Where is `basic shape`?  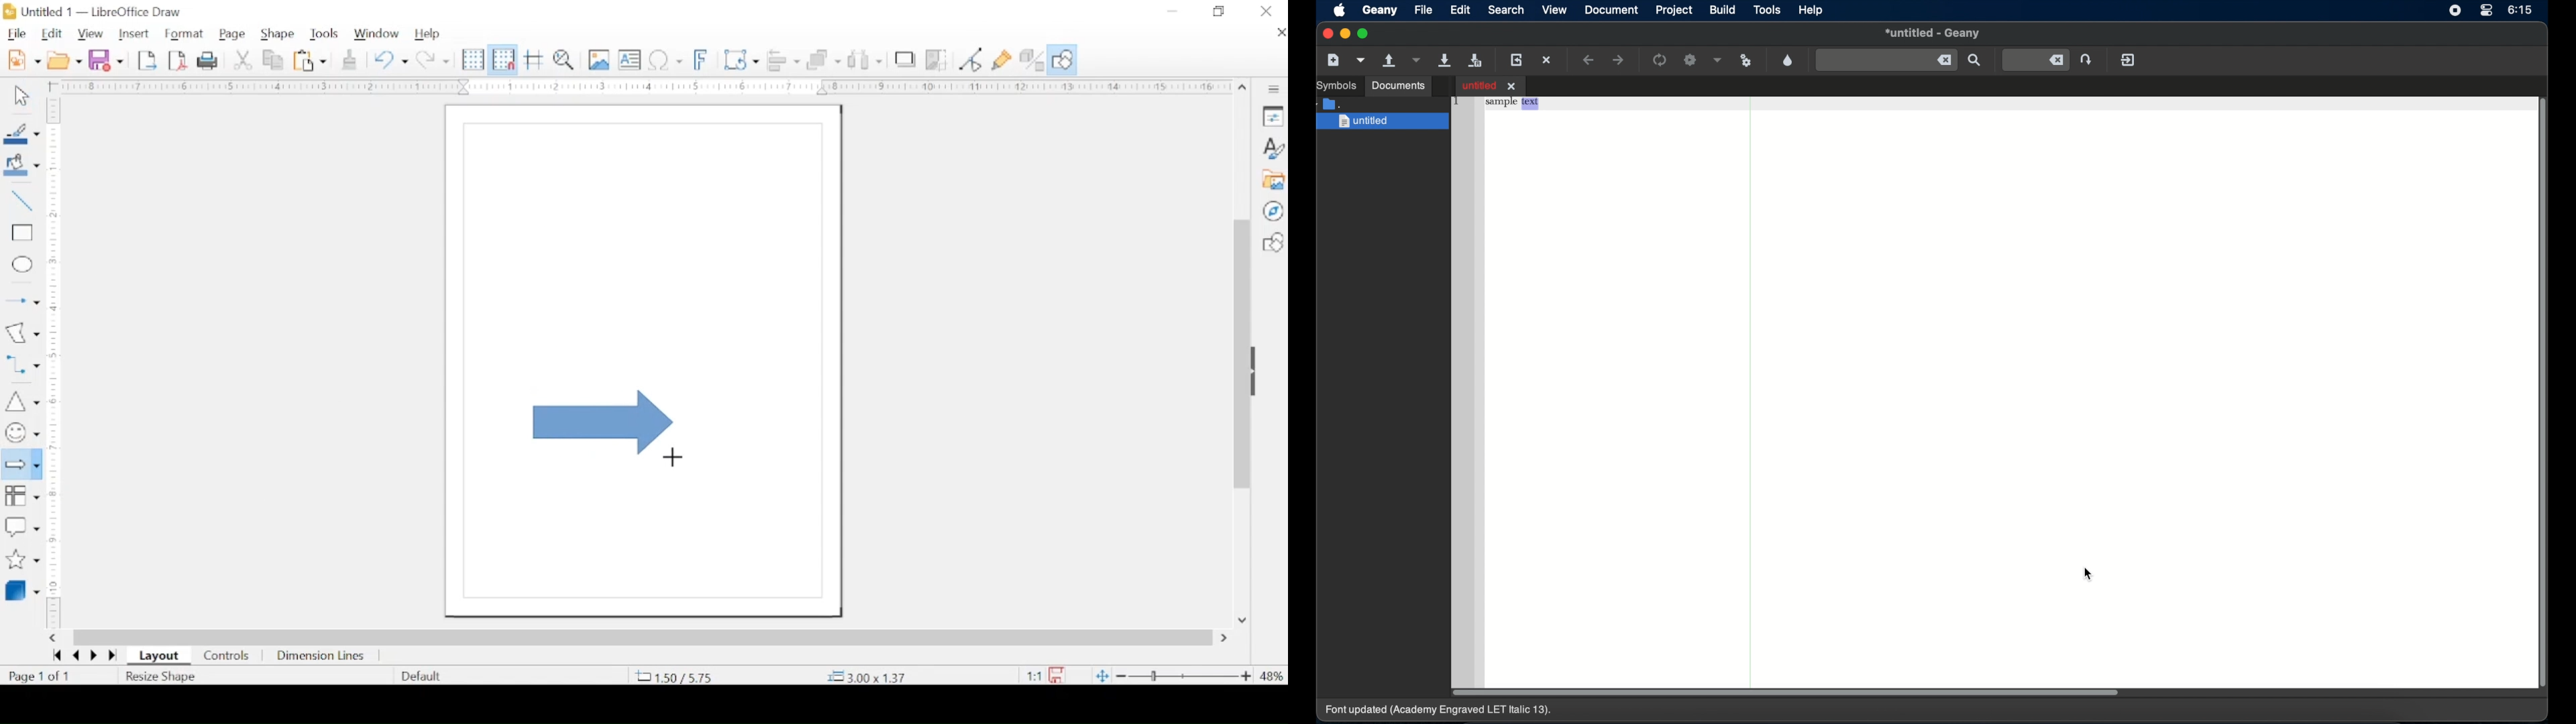
basic shape is located at coordinates (1272, 242).